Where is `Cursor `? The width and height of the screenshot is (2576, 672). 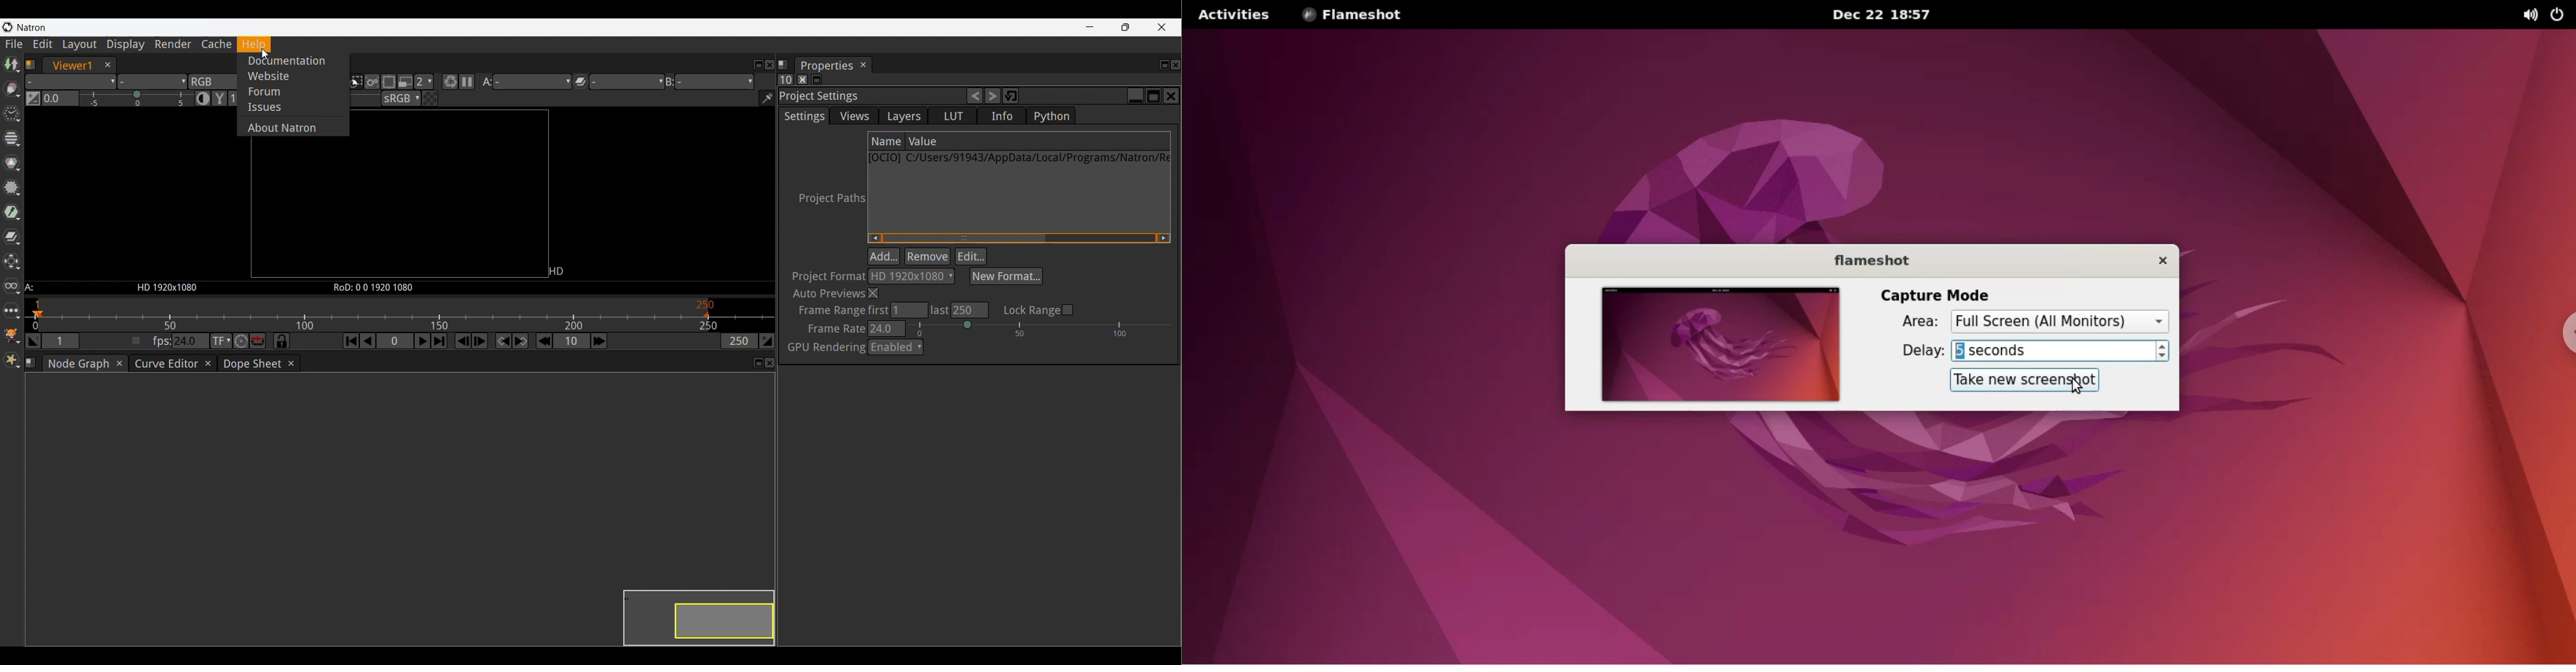
Cursor  is located at coordinates (265, 54).